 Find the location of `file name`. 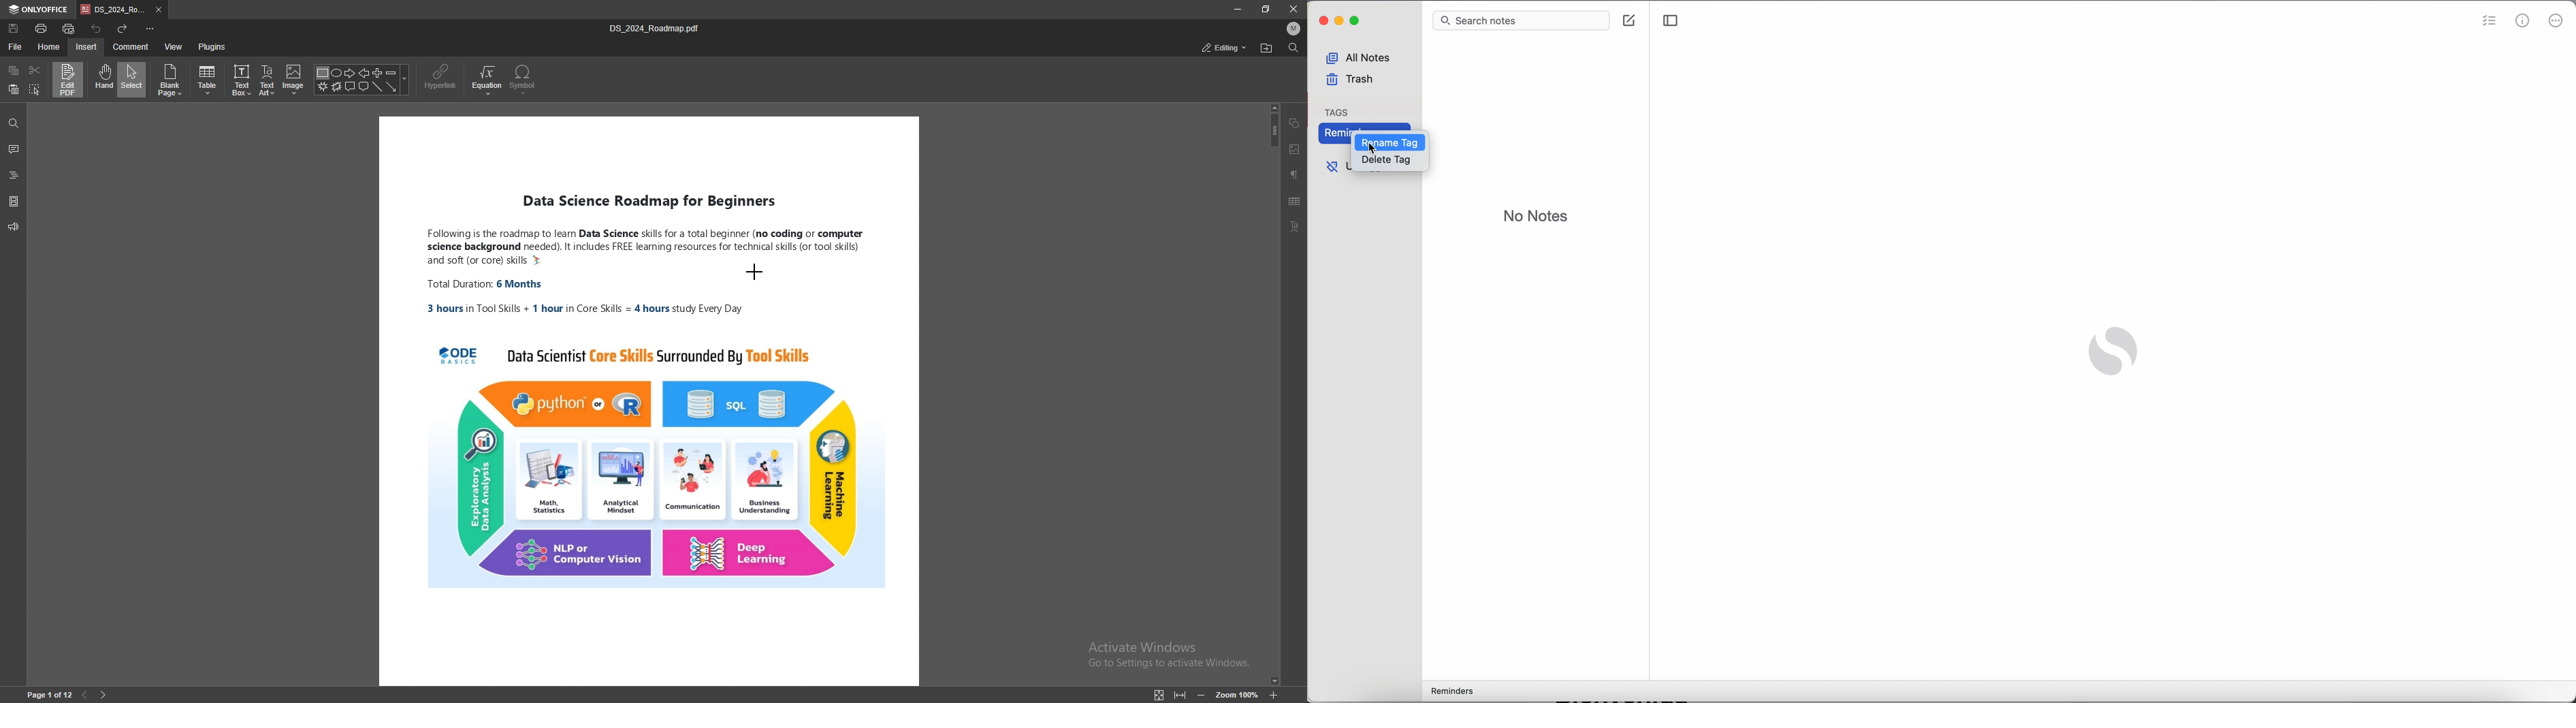

file name is located at coordinates (658, 28).